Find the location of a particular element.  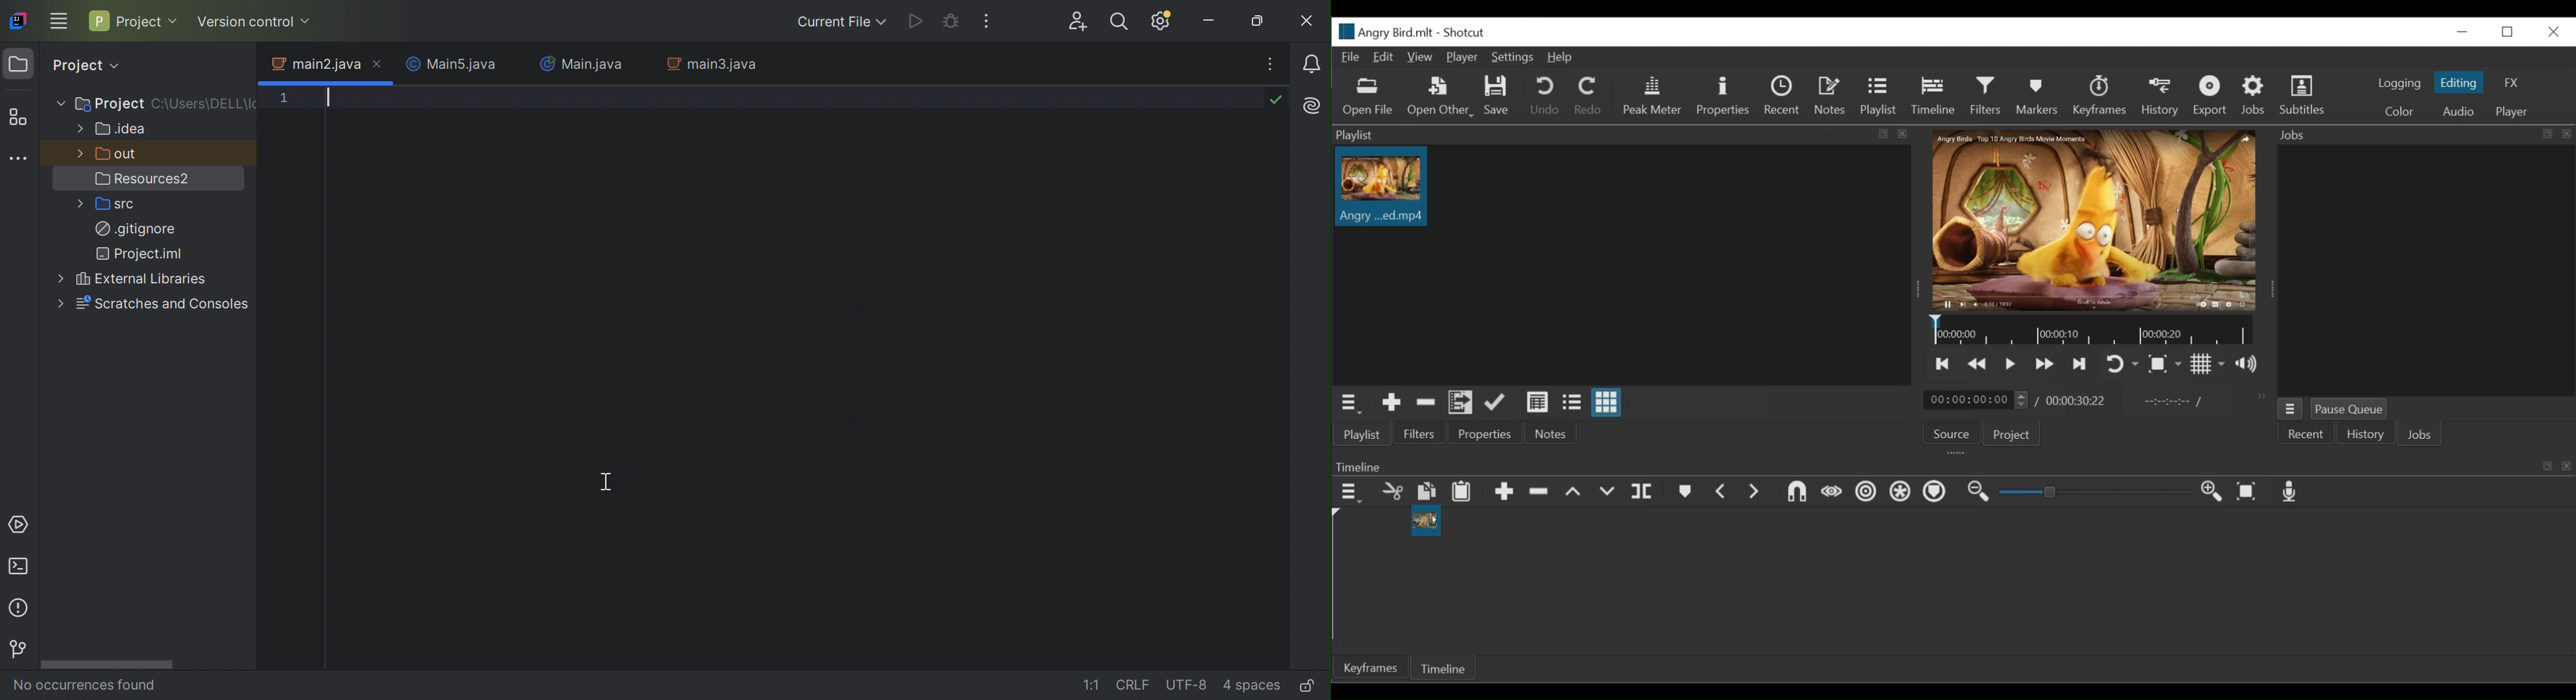

Help is located at coordinates (1564, 58).